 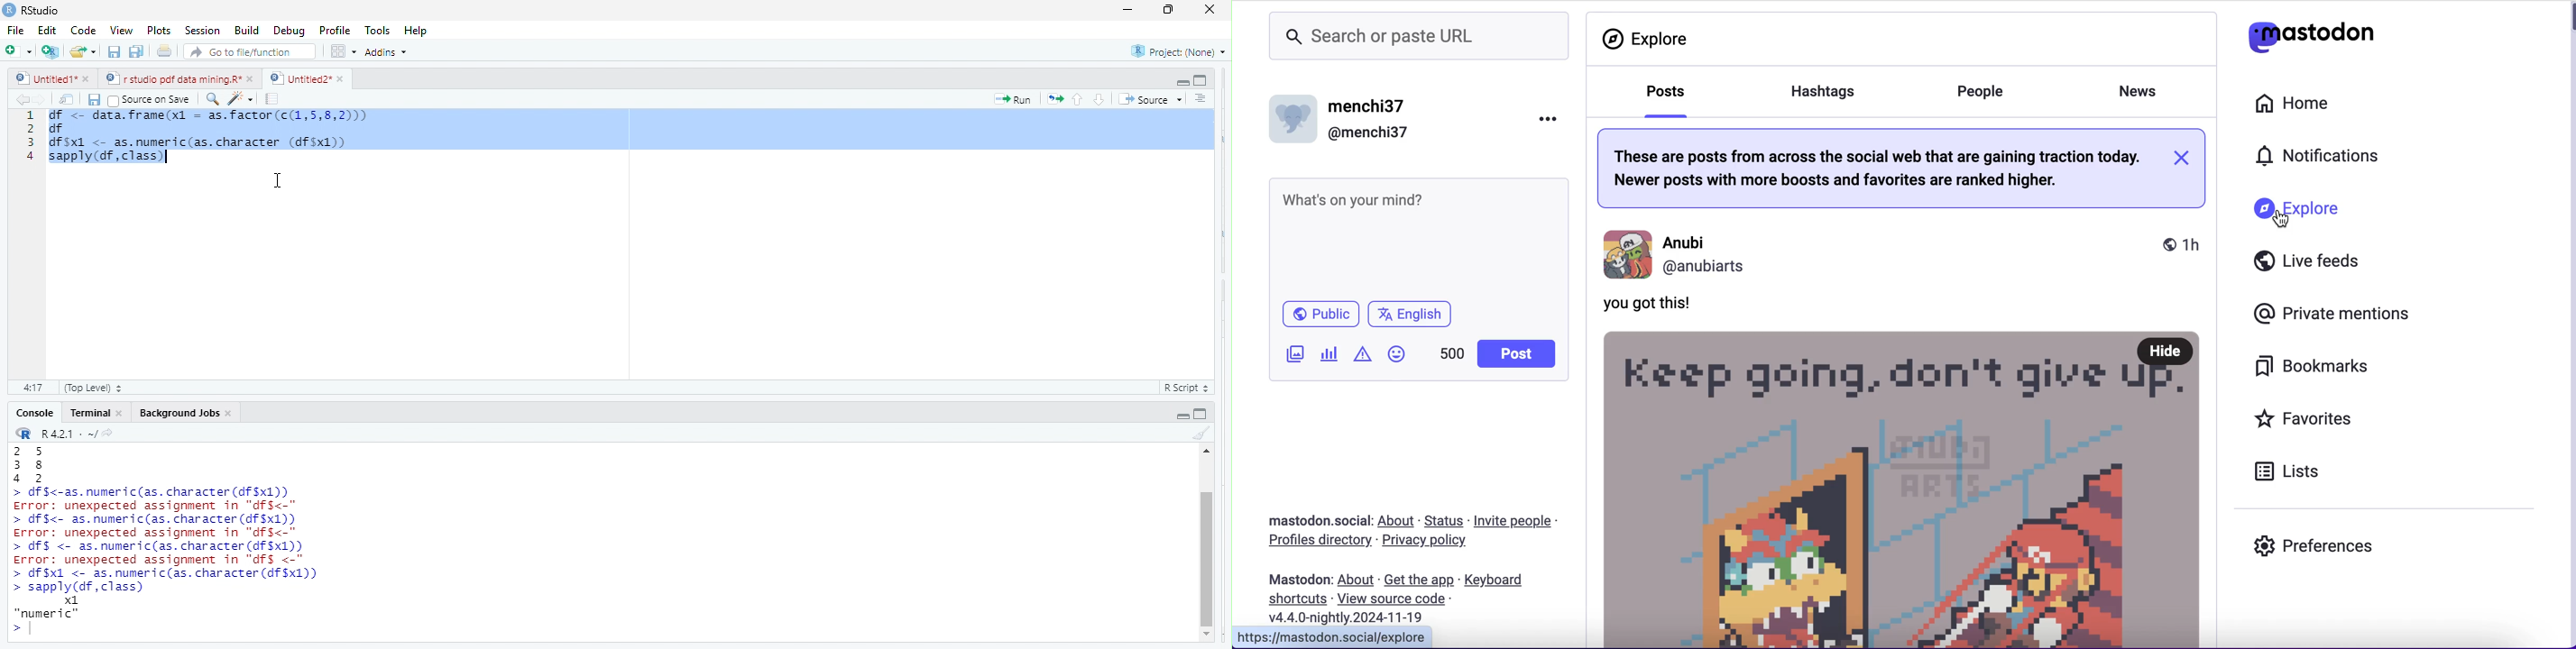 What do you see at coordinates (2328, 316) in the screenshot?
I see `private mentions` at bounding box center [2328, 316].